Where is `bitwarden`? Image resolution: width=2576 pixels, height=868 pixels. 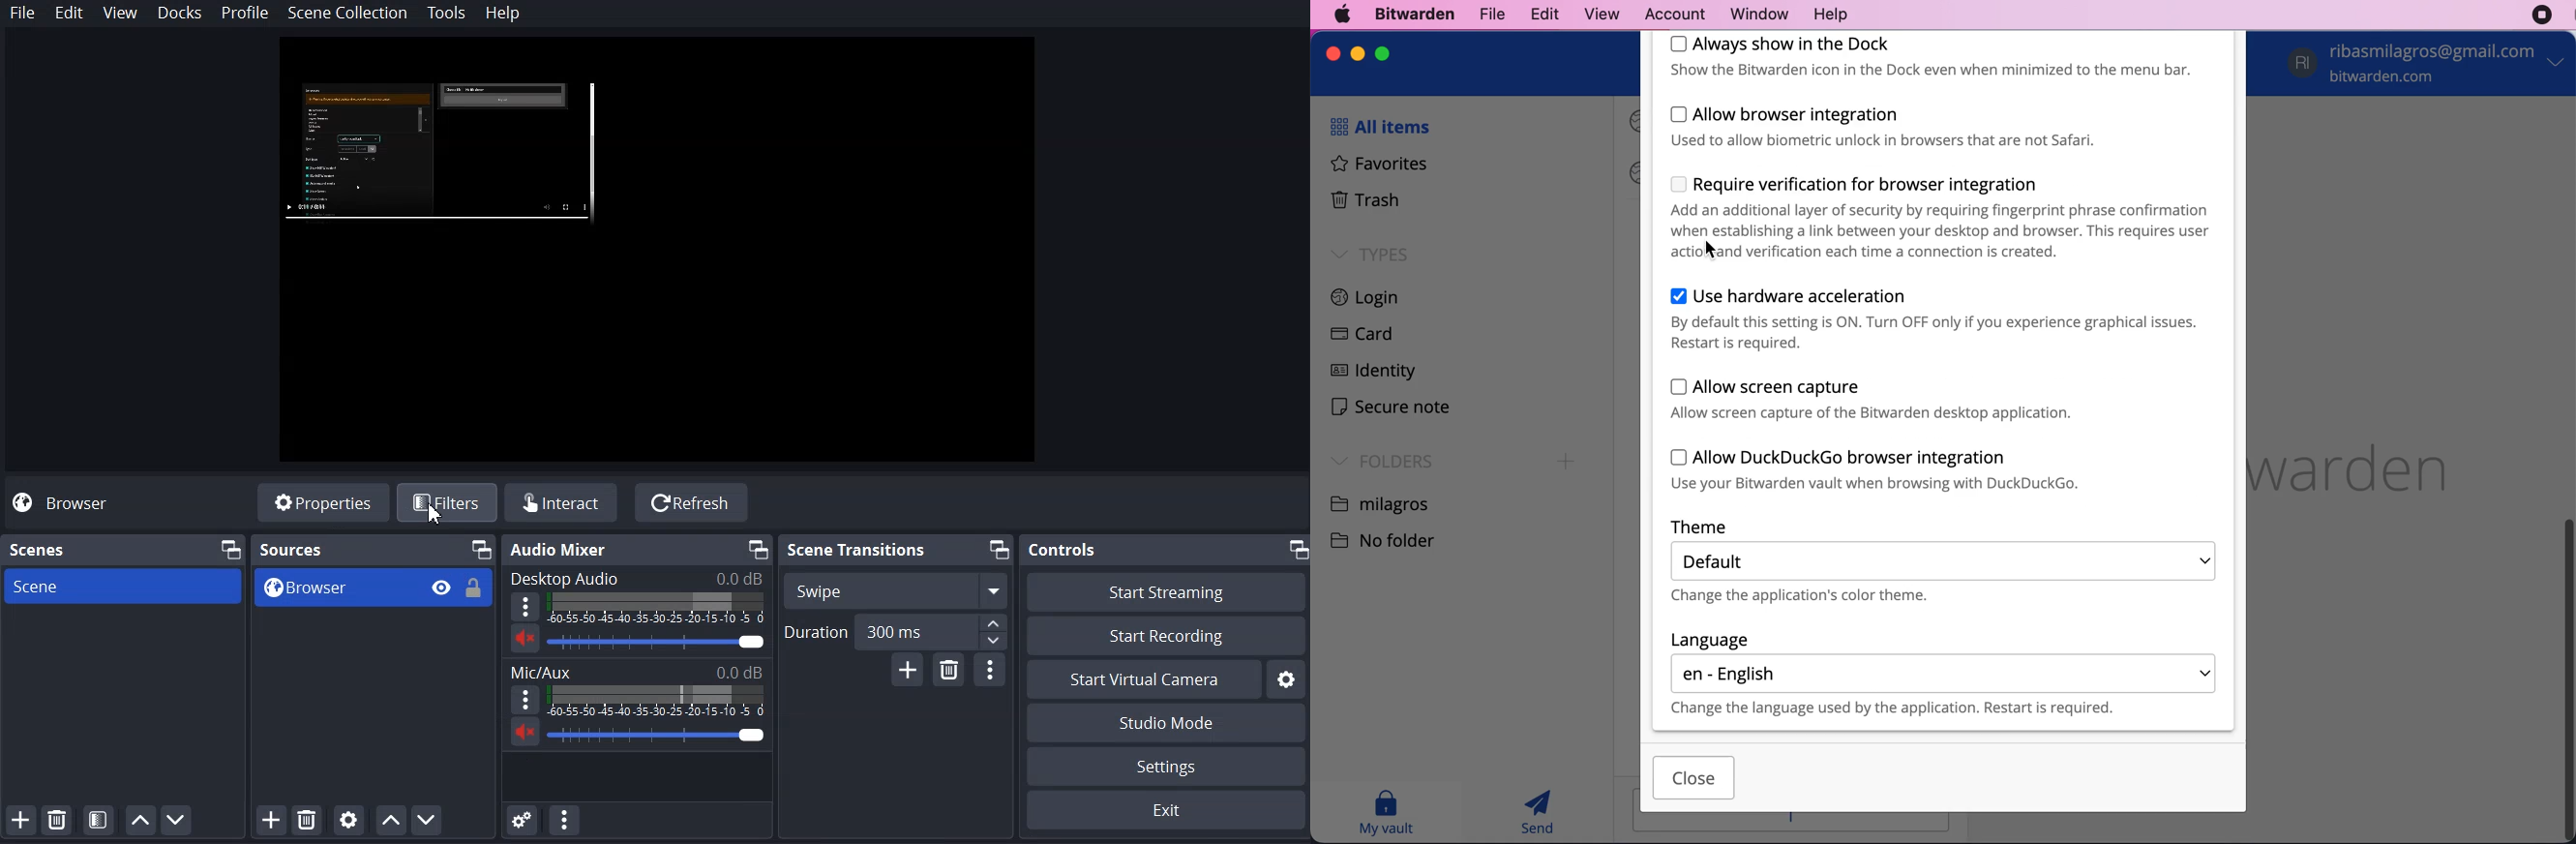 bitwarden is located at coordinates (1412, 15).